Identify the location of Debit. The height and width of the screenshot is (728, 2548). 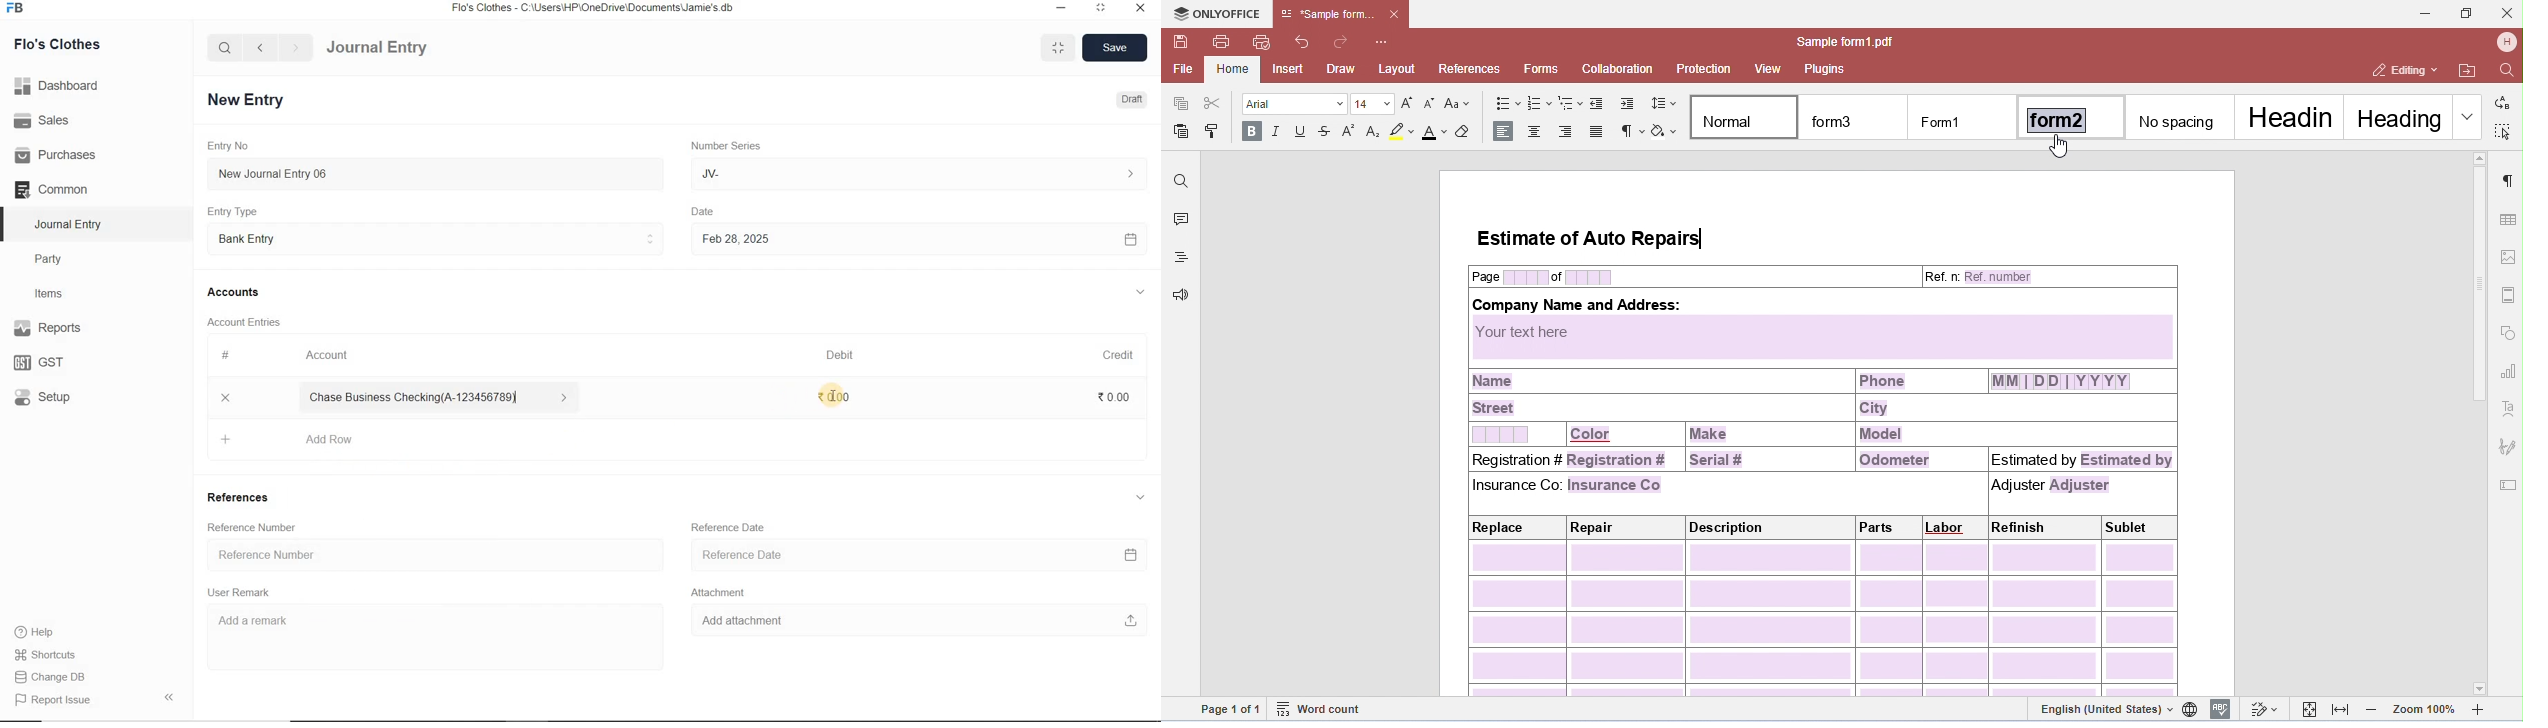
(842, 355).